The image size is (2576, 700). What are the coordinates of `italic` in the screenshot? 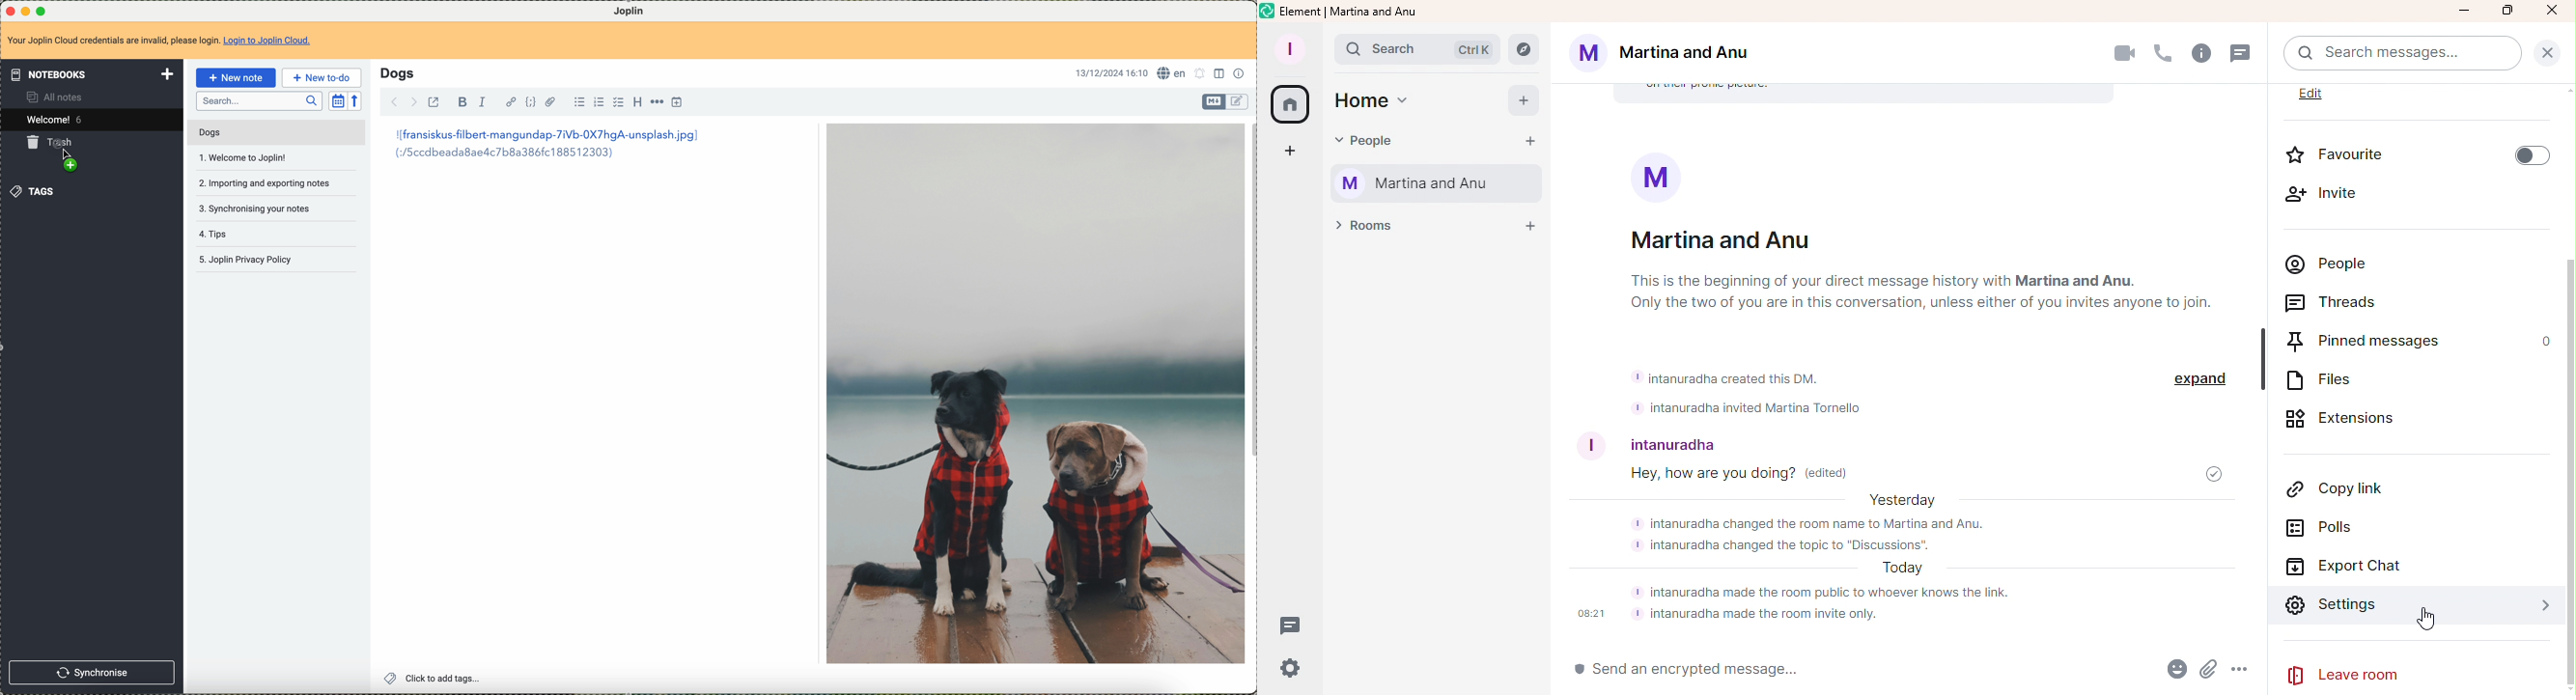 It's located at (482, 102).